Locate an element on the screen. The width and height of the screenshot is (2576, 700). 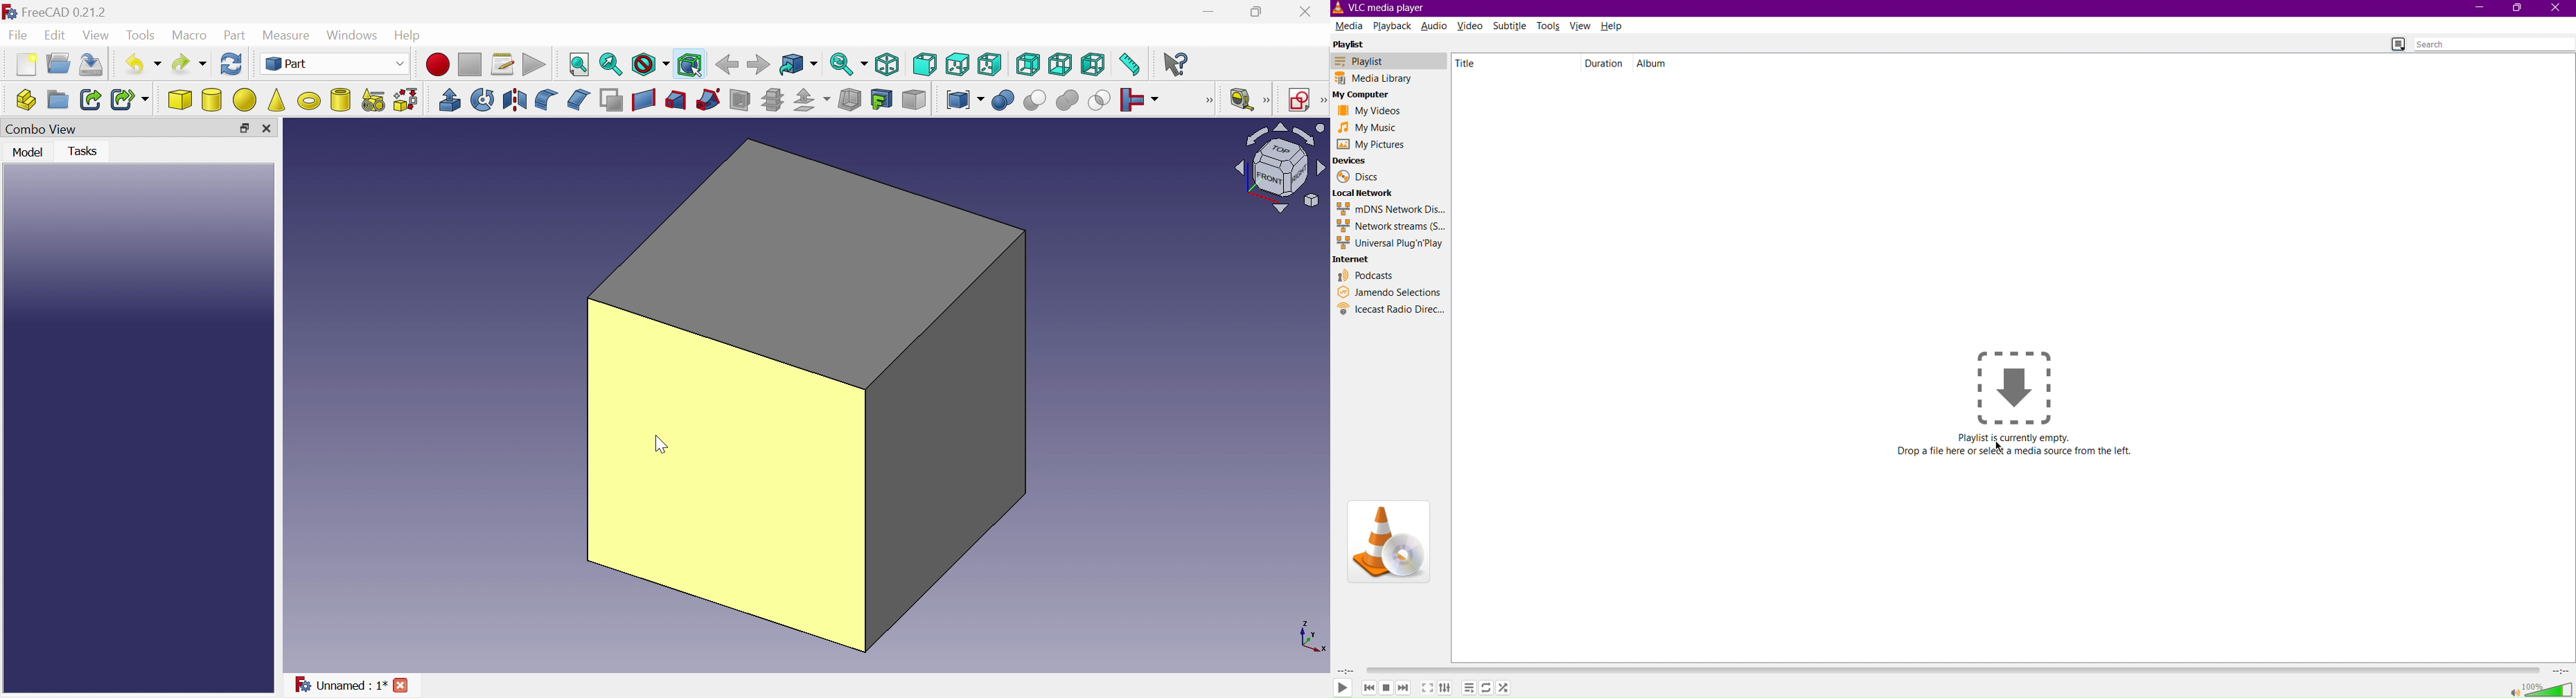
Create projection on surface... is located at coordinates (881, 99).